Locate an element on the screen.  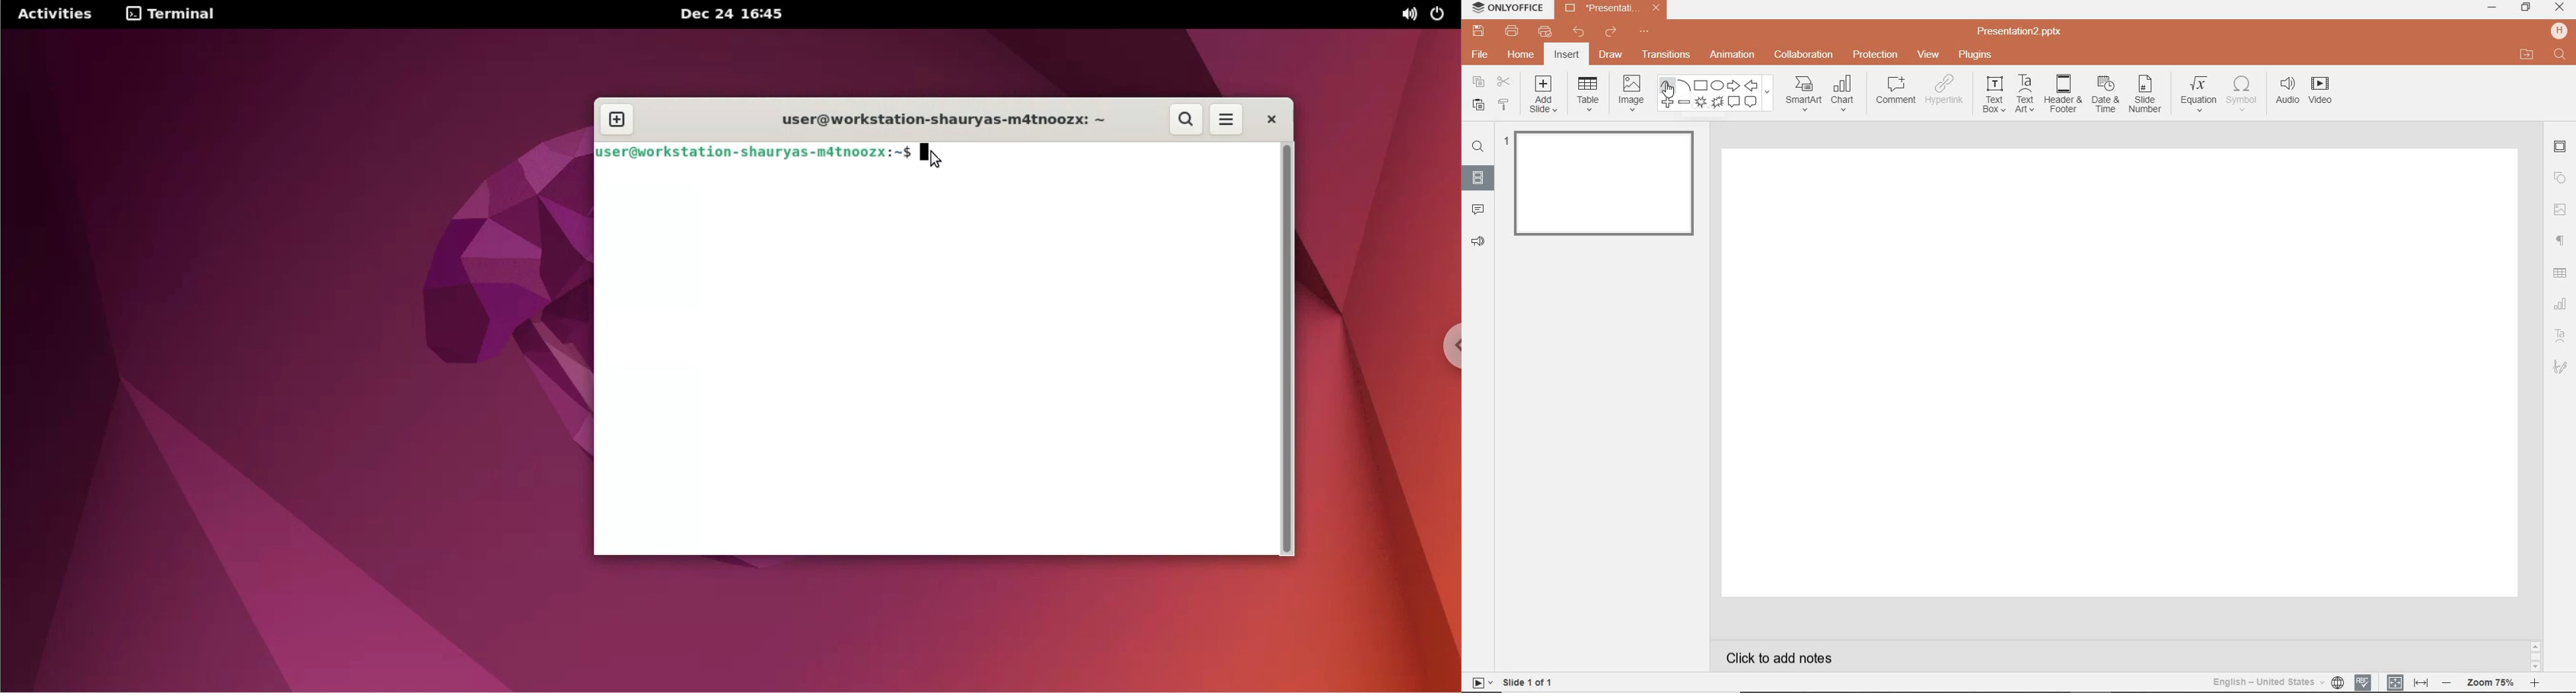
PASTE is located at coordinates (1477, 104).